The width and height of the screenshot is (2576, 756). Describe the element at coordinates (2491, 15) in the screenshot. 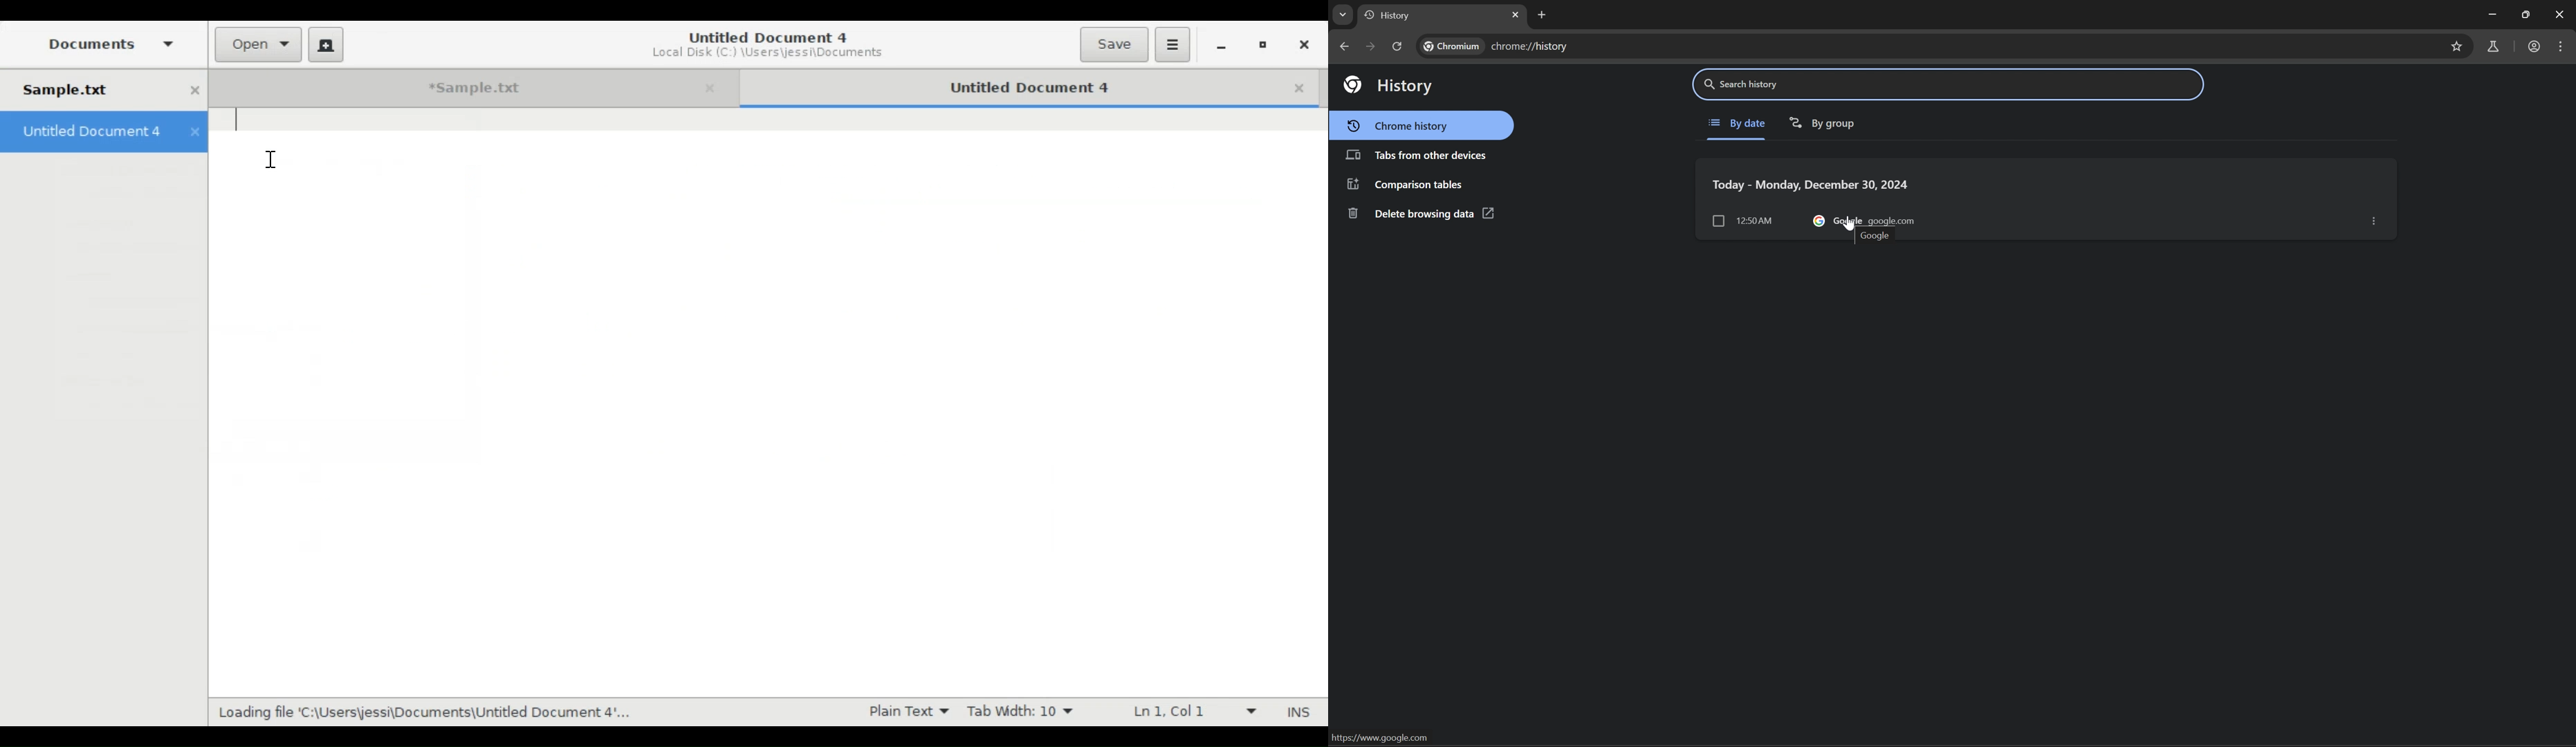

I see `minimize` at that location.